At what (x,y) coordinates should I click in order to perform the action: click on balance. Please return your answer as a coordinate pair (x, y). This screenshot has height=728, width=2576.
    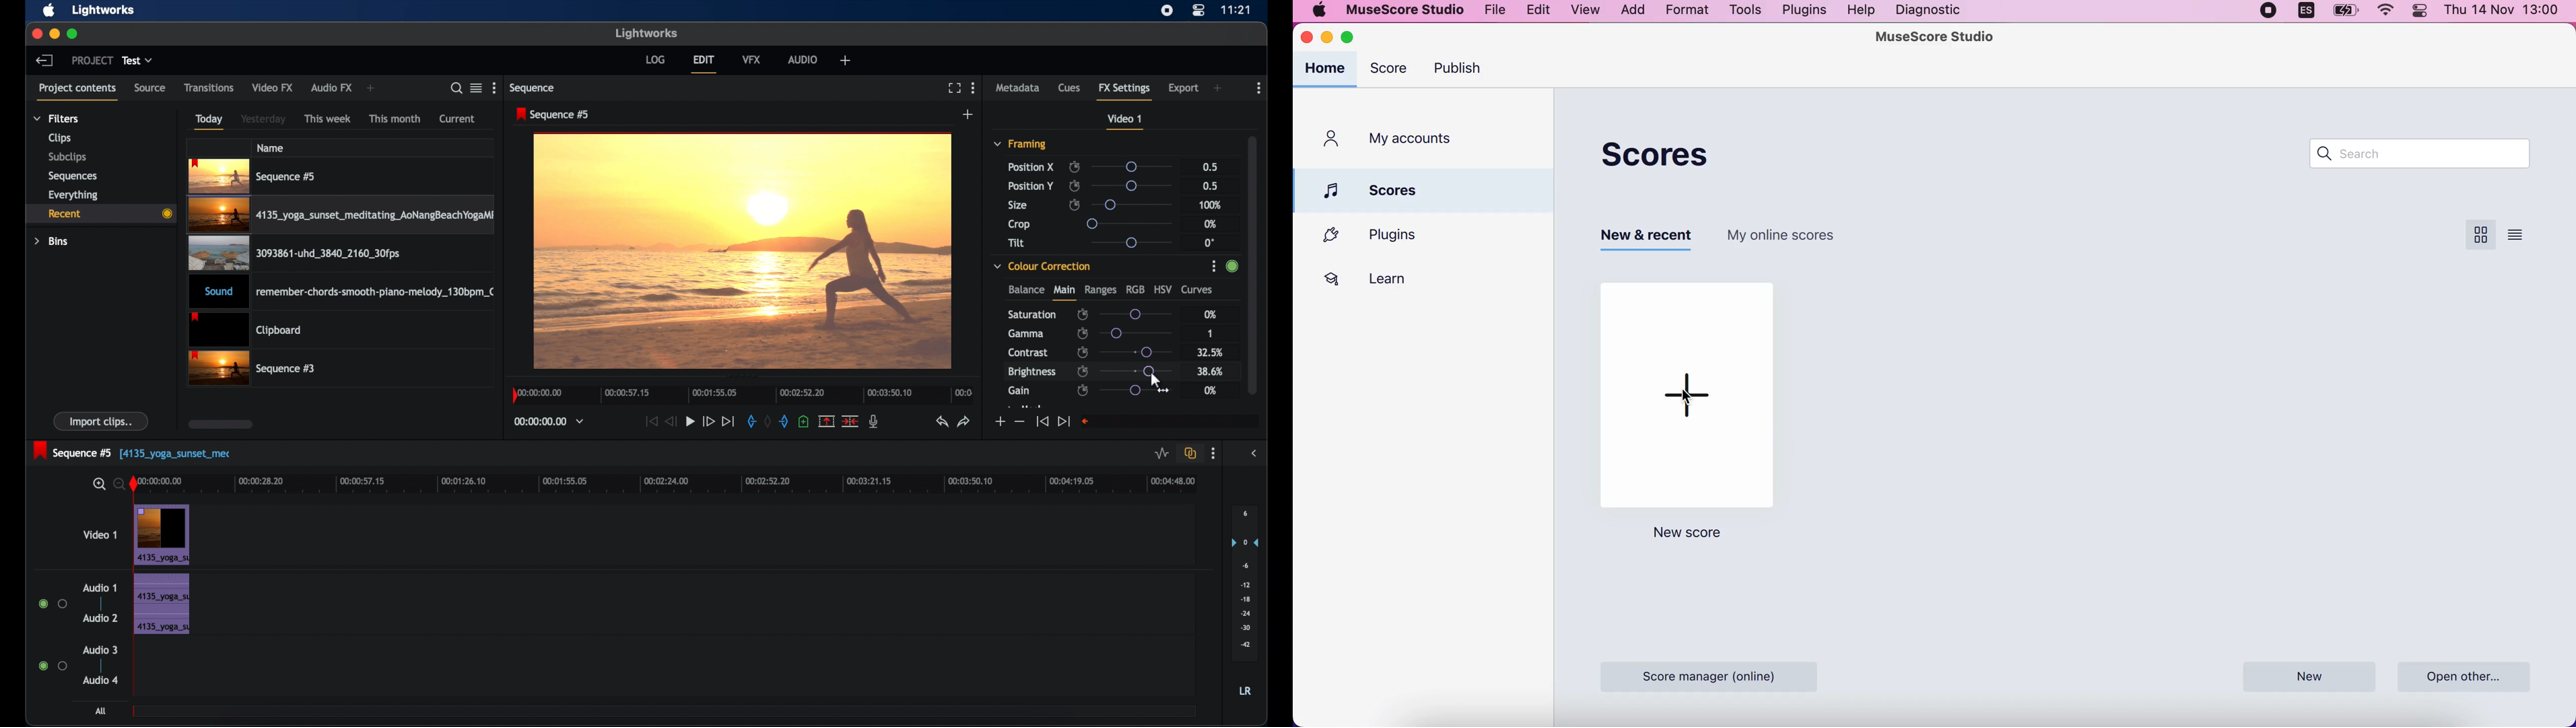
    Looking at the image, I should click on (1025, 289).